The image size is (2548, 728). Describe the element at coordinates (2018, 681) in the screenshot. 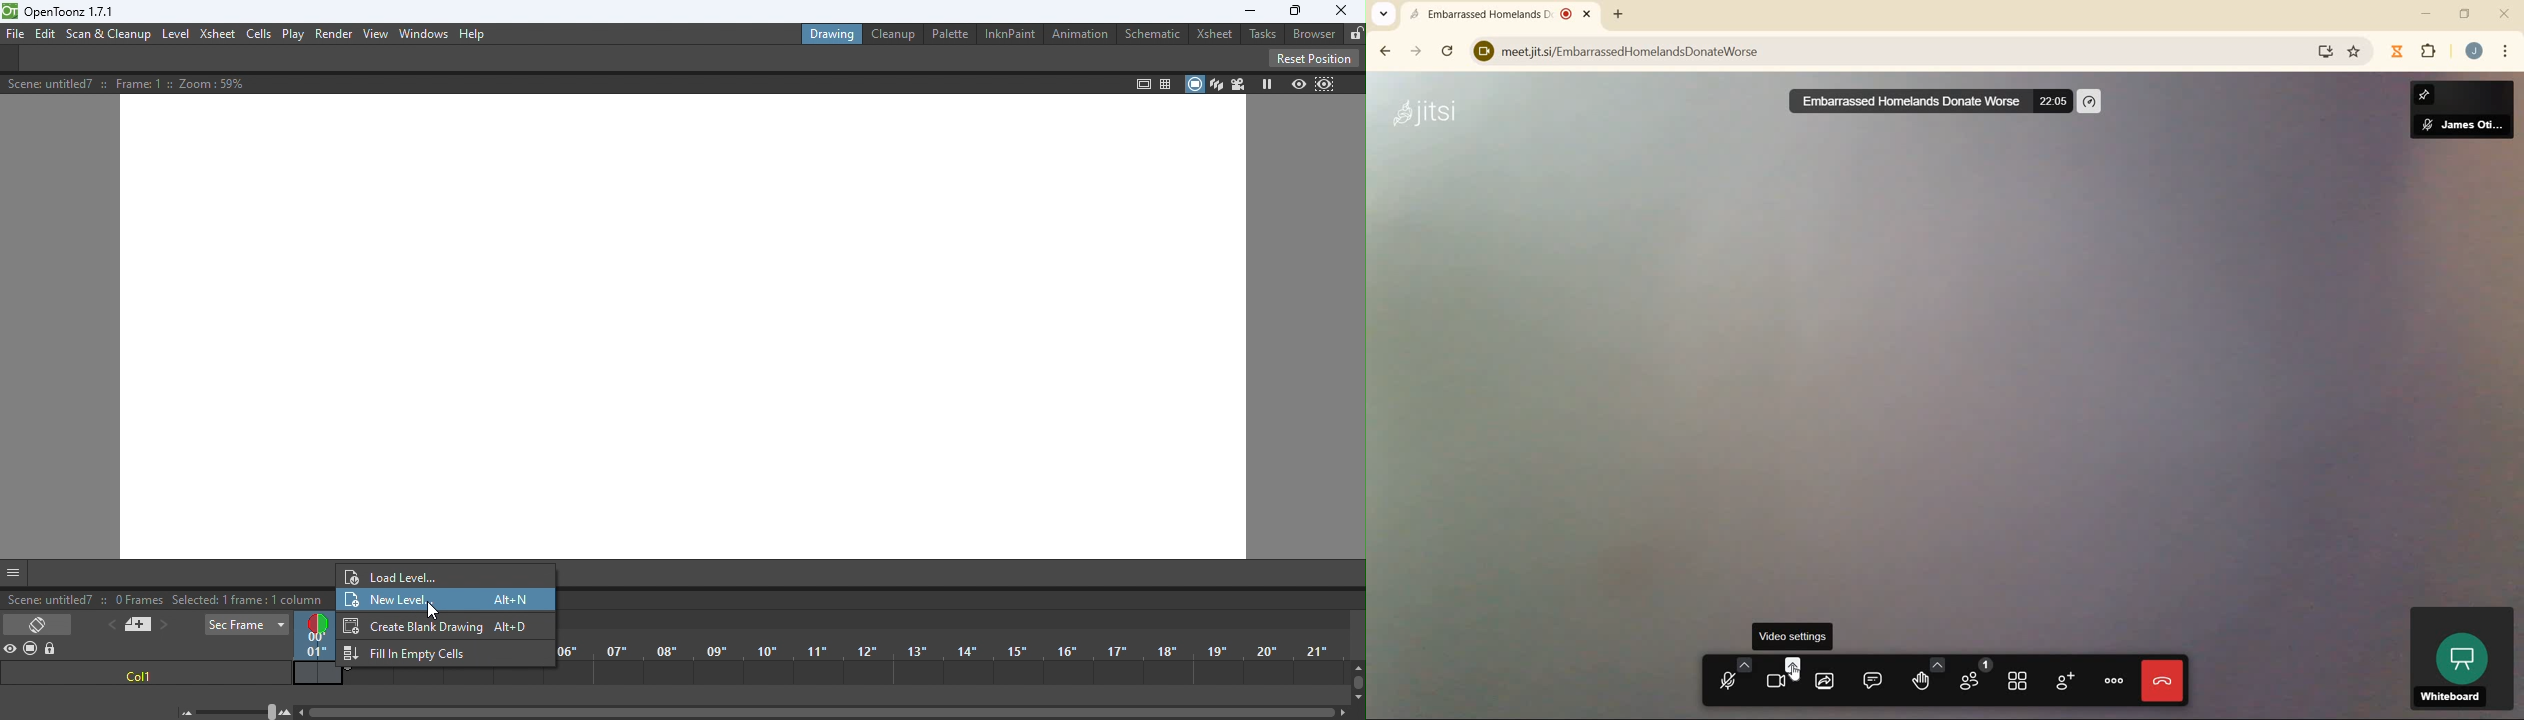

I see `toggle tile view` at that location.